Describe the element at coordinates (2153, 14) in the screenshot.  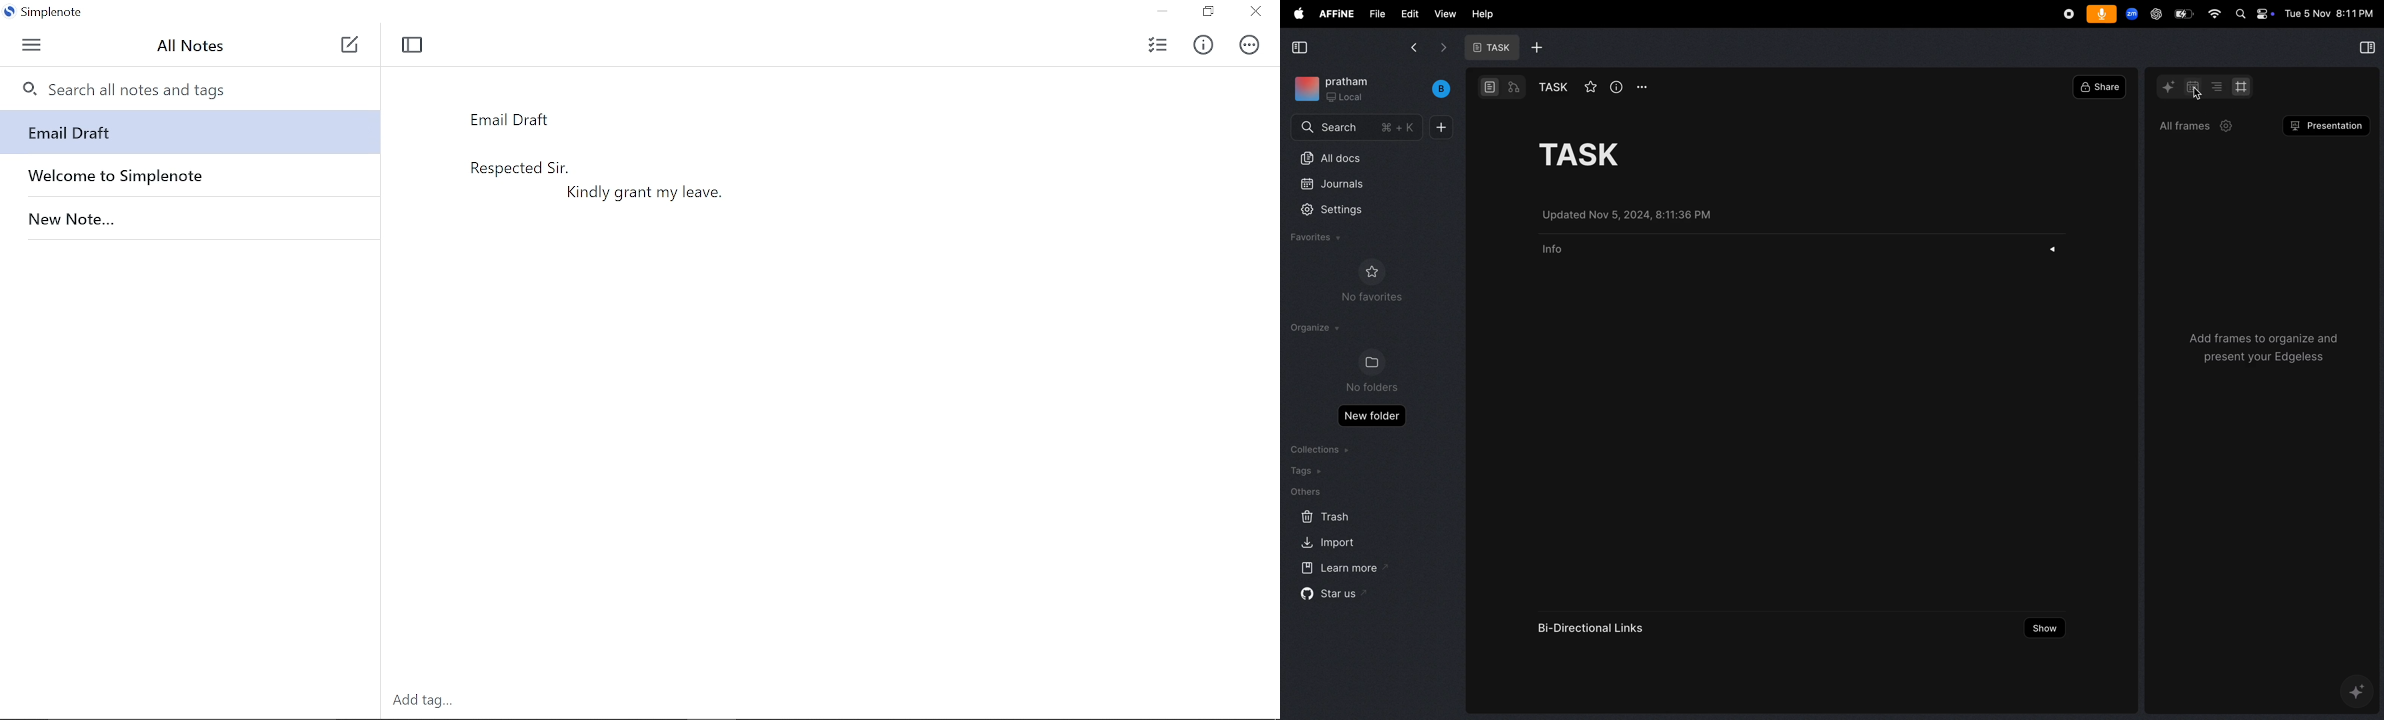
I see `chatgpt` at that location.